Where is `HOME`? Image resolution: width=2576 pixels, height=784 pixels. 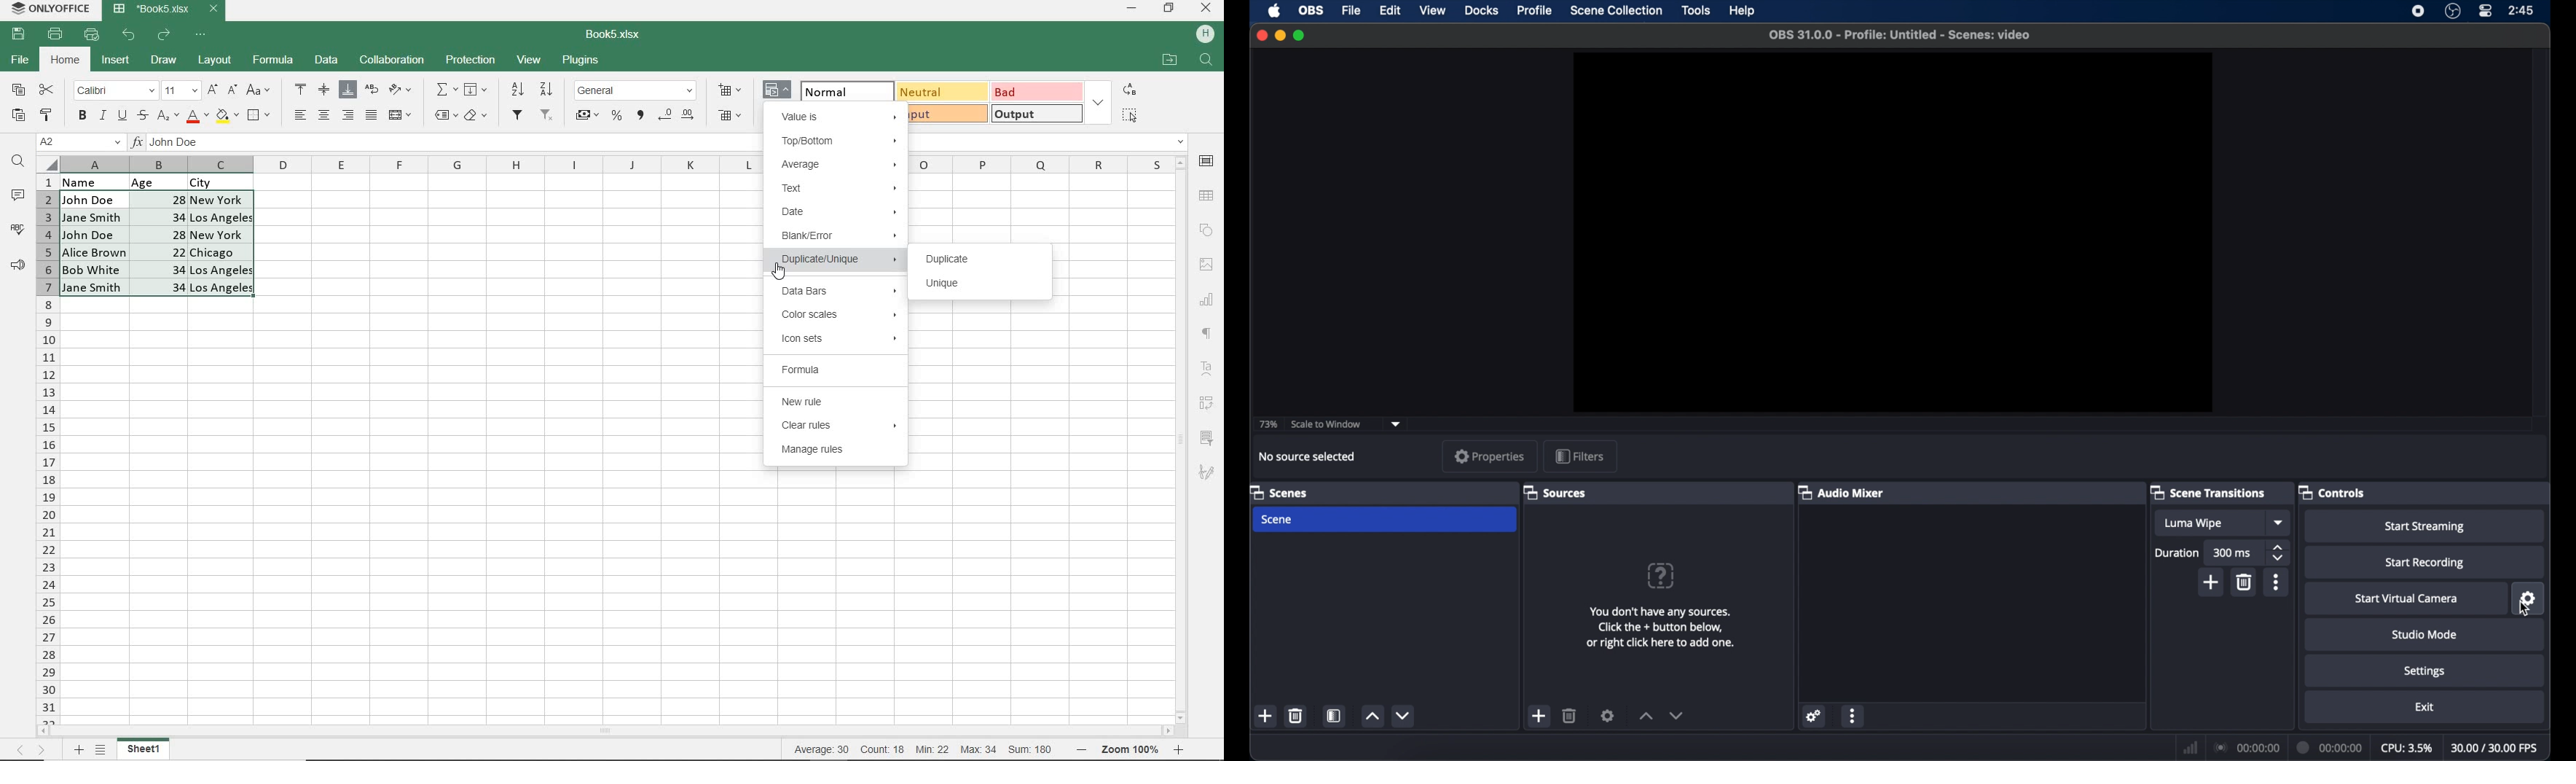 HOME is located at coordinates (66, 61).